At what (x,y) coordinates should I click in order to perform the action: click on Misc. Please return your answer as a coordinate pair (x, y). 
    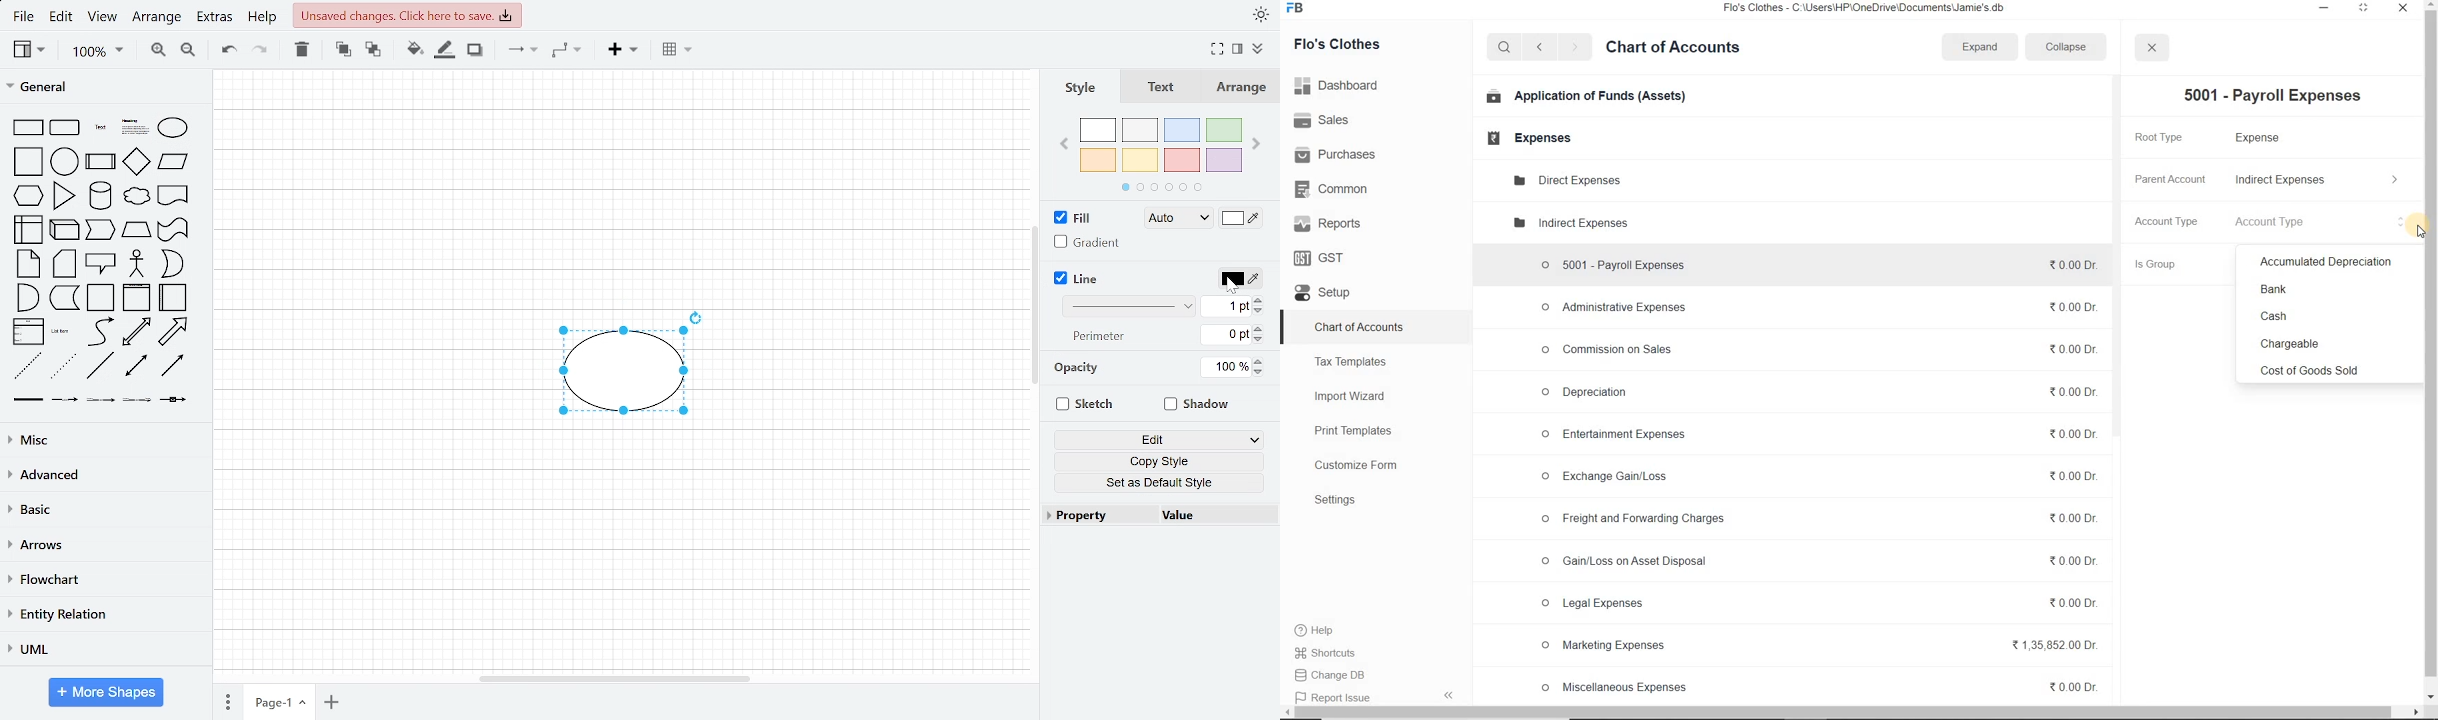
    Looking at the image, I should click on (101, 440).